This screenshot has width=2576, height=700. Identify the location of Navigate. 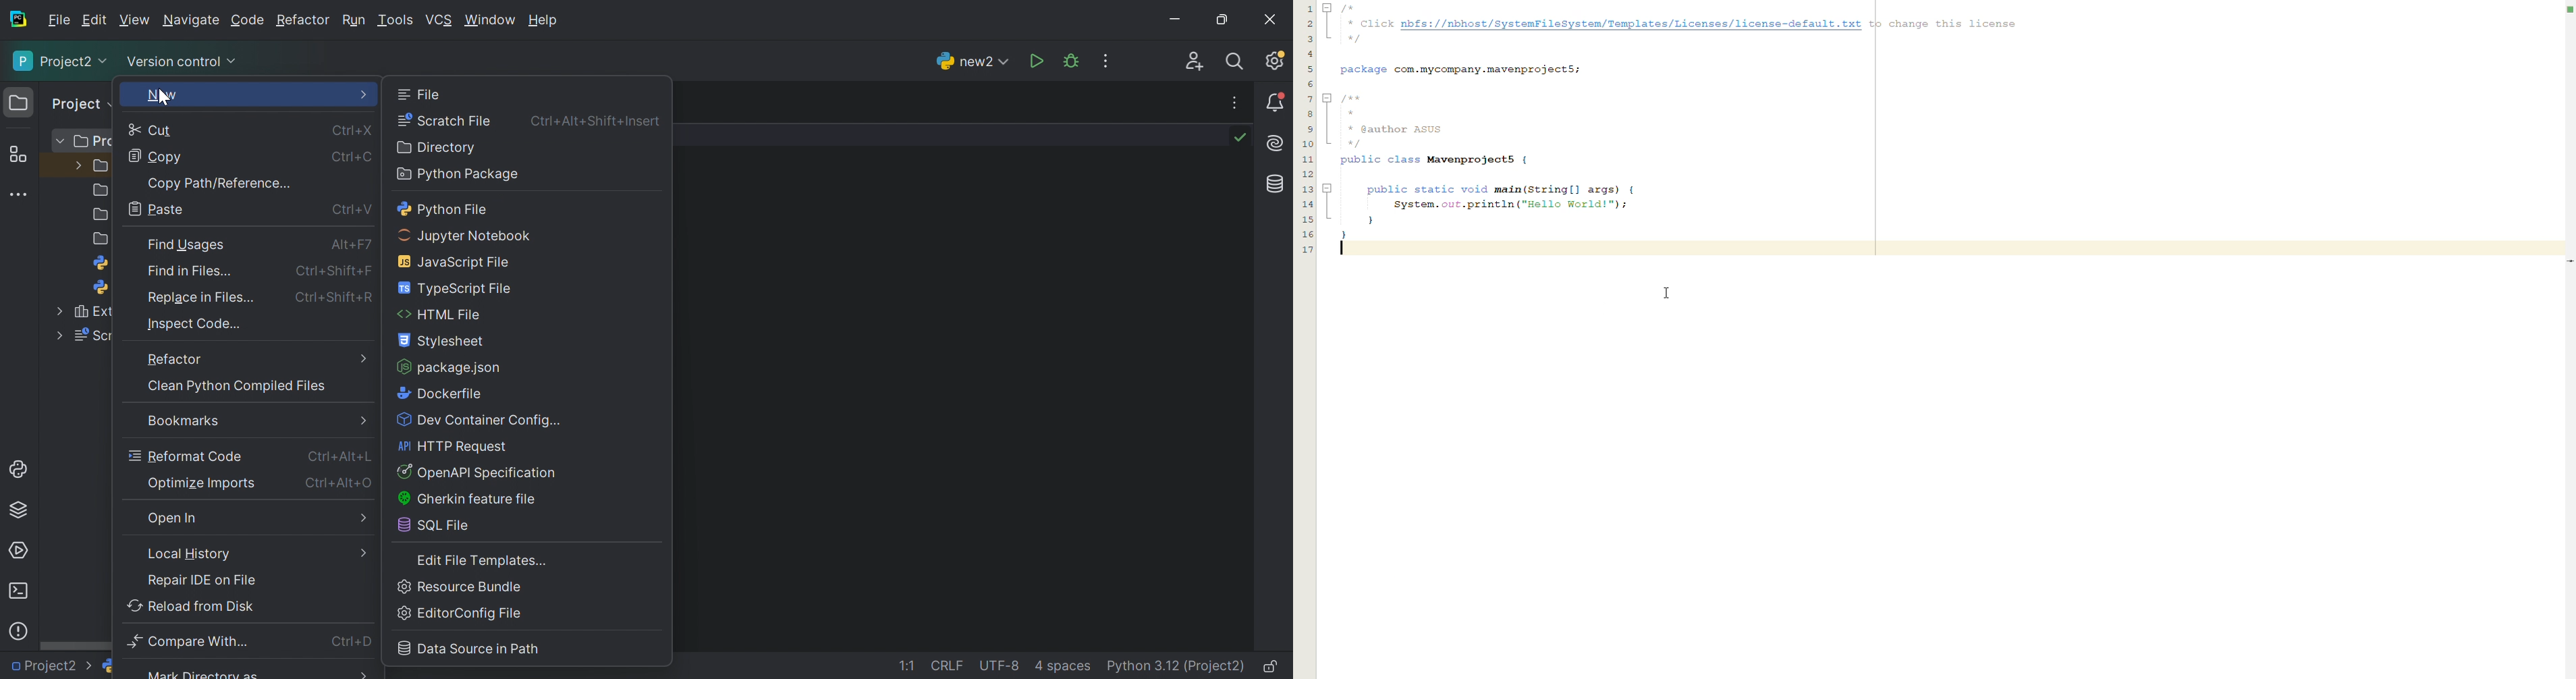
(191, 22).